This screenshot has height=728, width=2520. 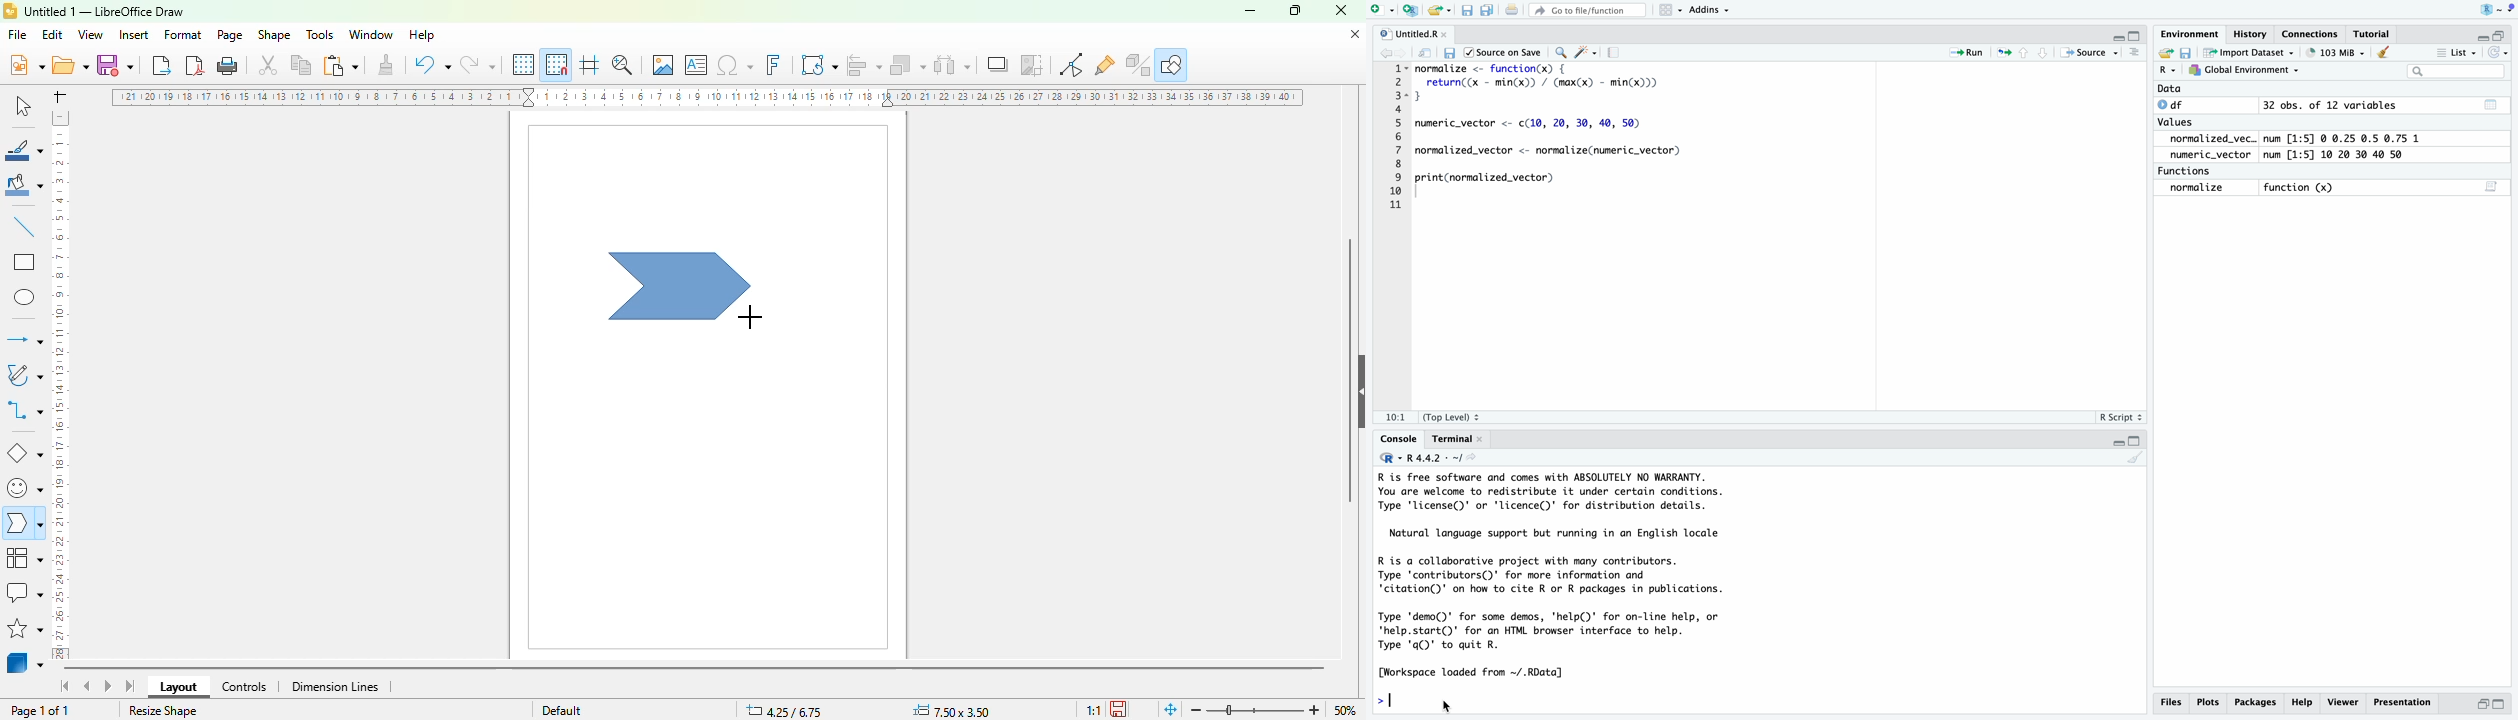 I want to click on redo, so click(x=477, y=64).